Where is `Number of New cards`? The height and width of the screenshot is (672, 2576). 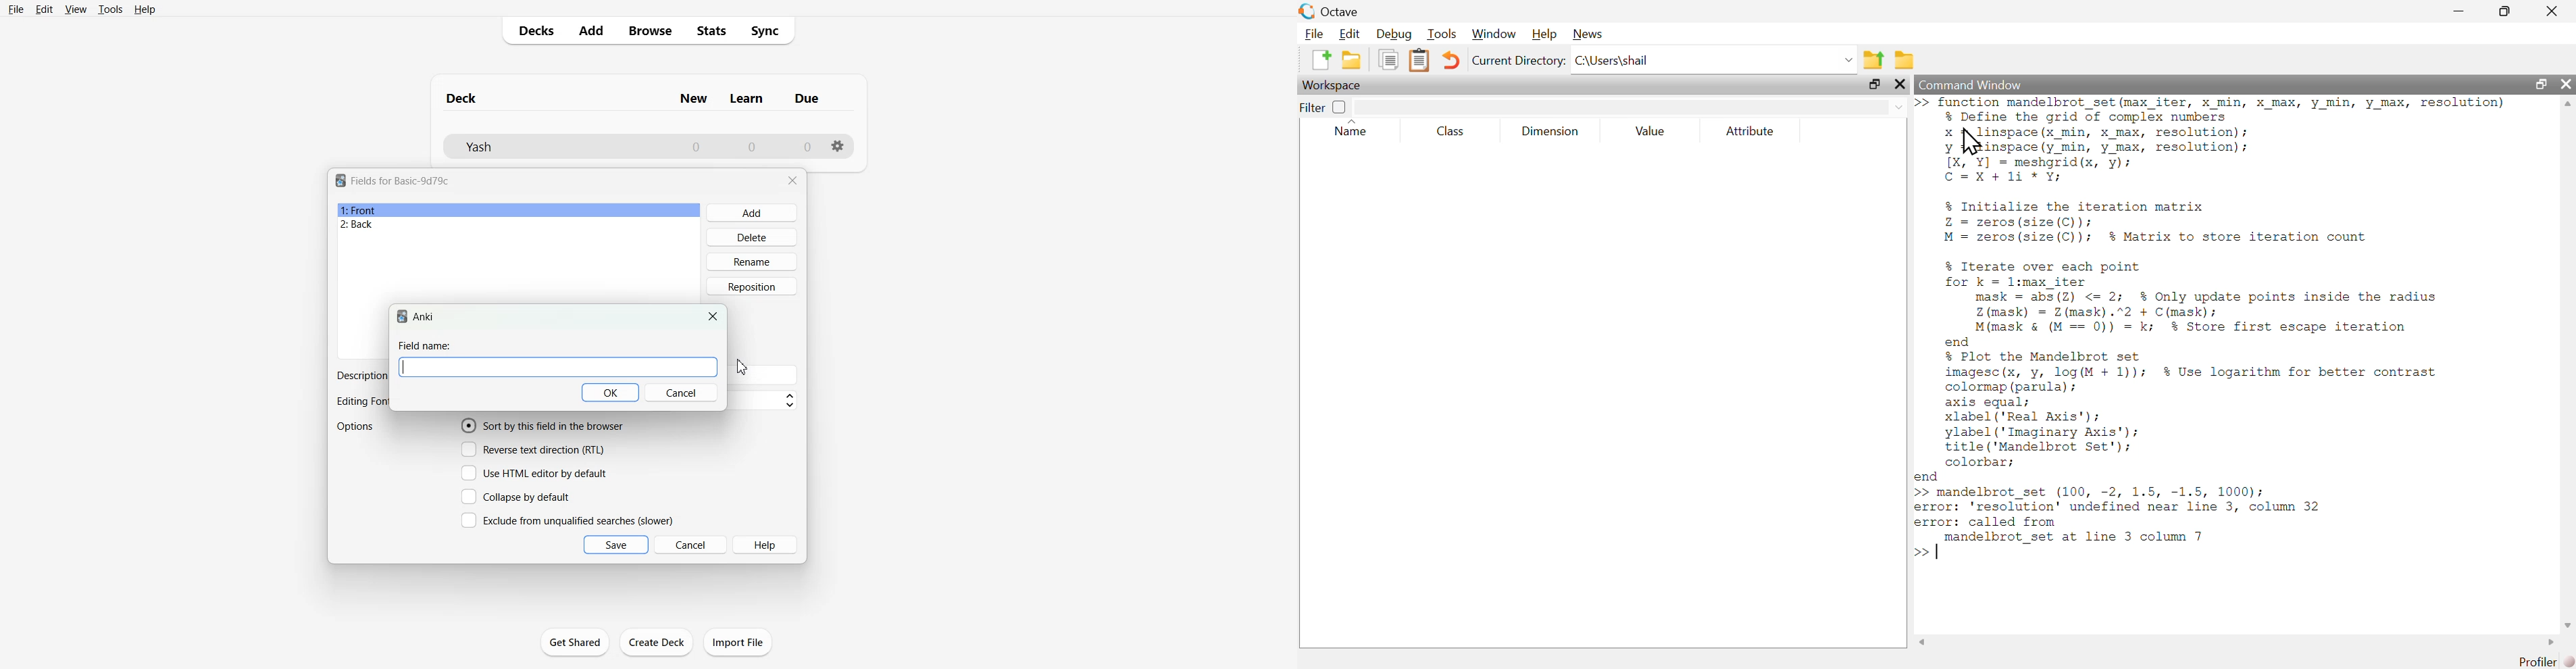 Number of New cards is located at coordinates (696, 147).